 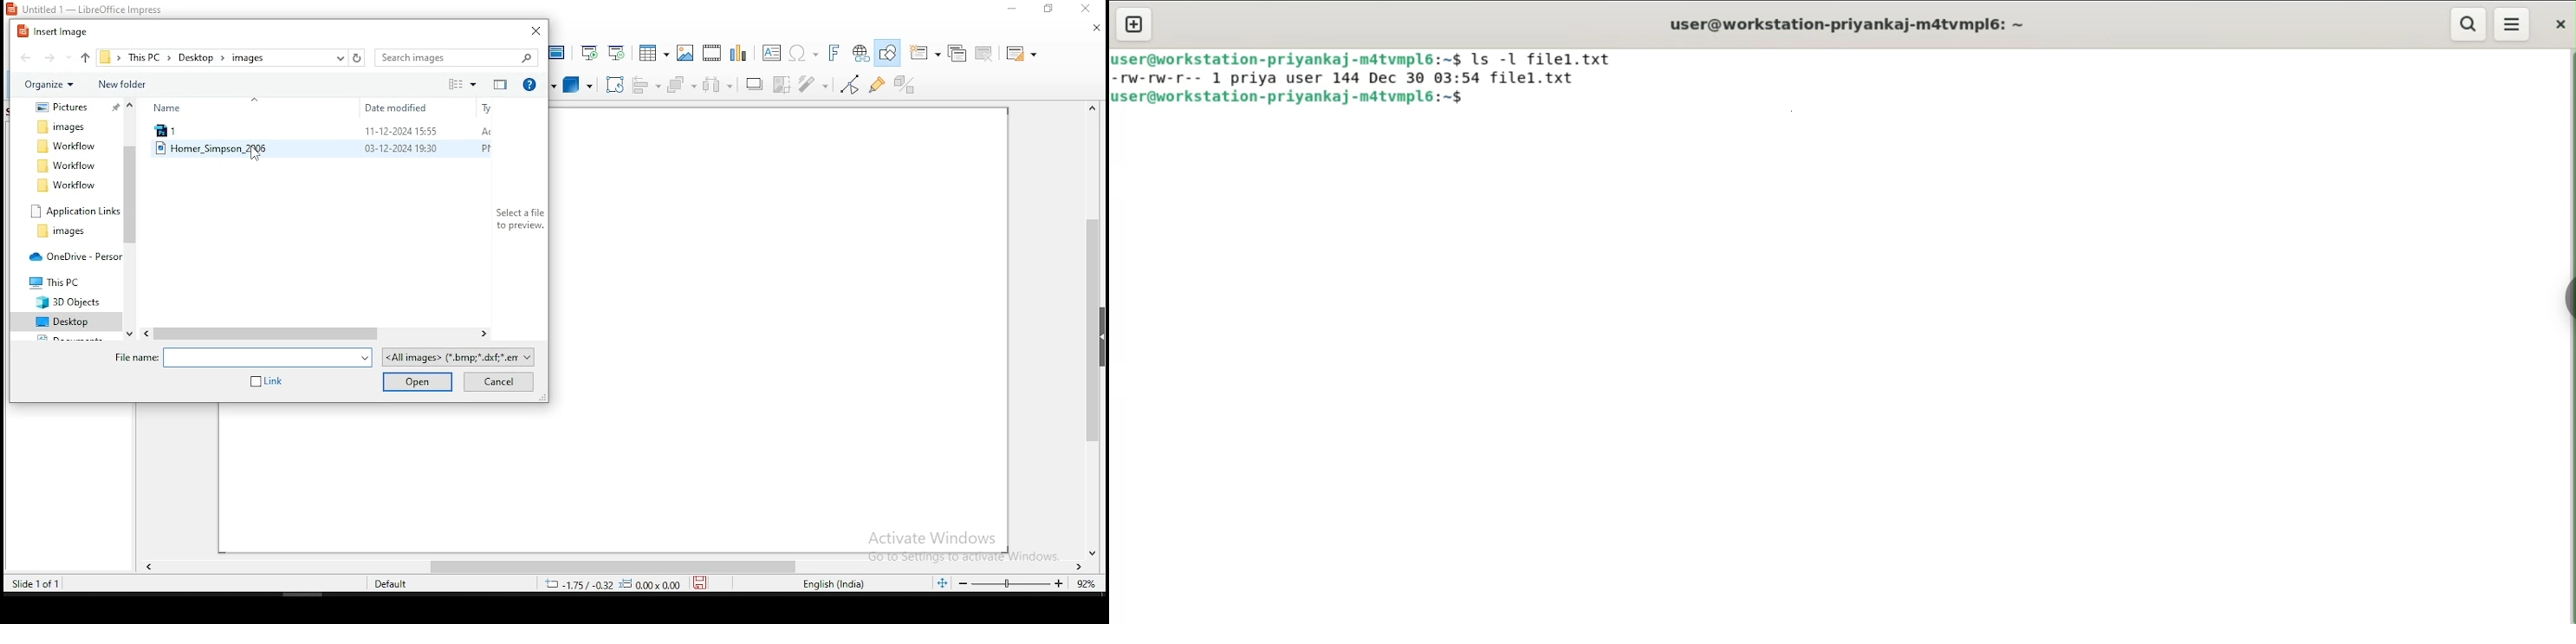 I want to click on activate windows, so click(x=959, y=546).